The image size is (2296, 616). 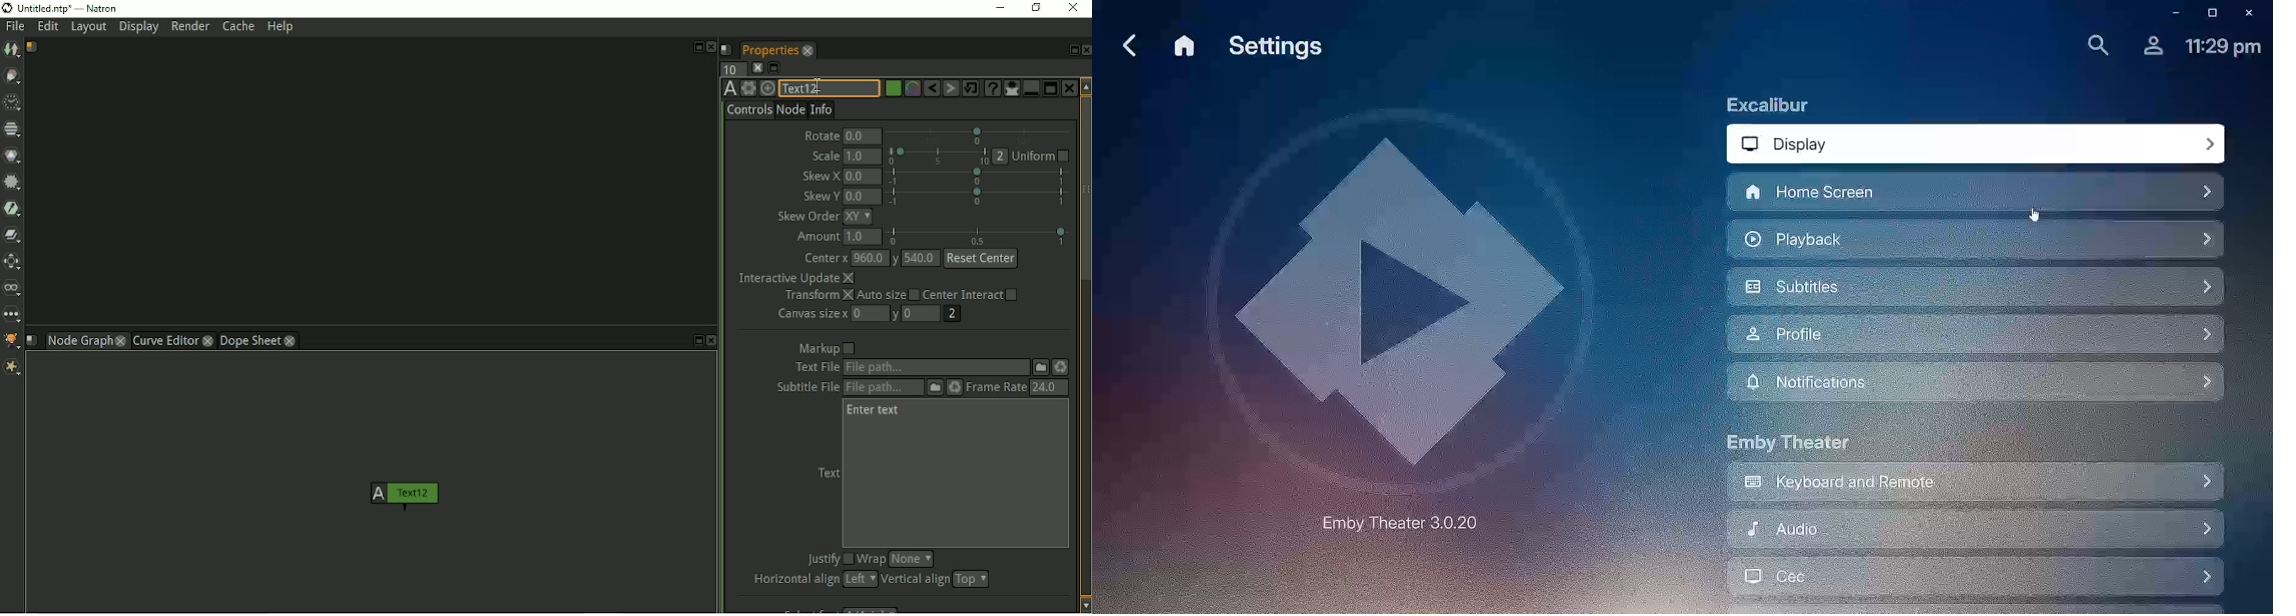 What do you see at coordinates (1126, 47) in the screenshot?
I see `Back` at bounding box center [1126, 47].